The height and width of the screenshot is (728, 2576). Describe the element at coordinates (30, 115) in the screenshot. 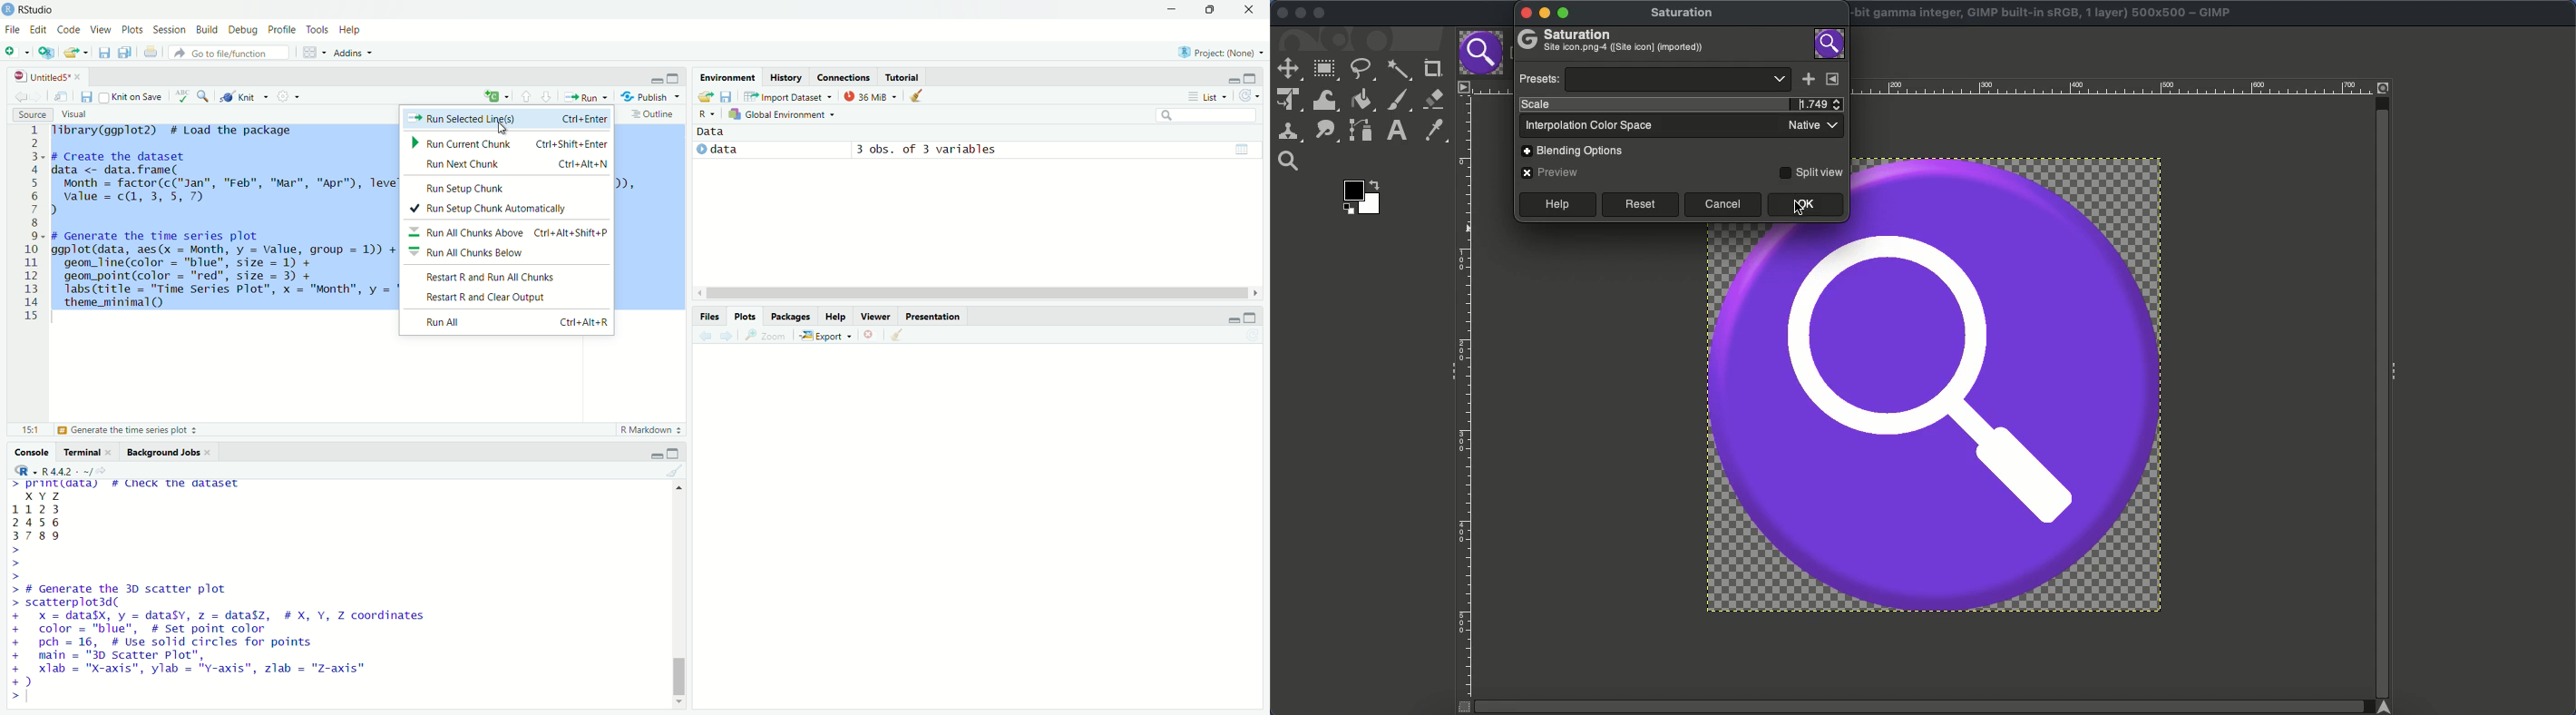

I see `source` at that location.